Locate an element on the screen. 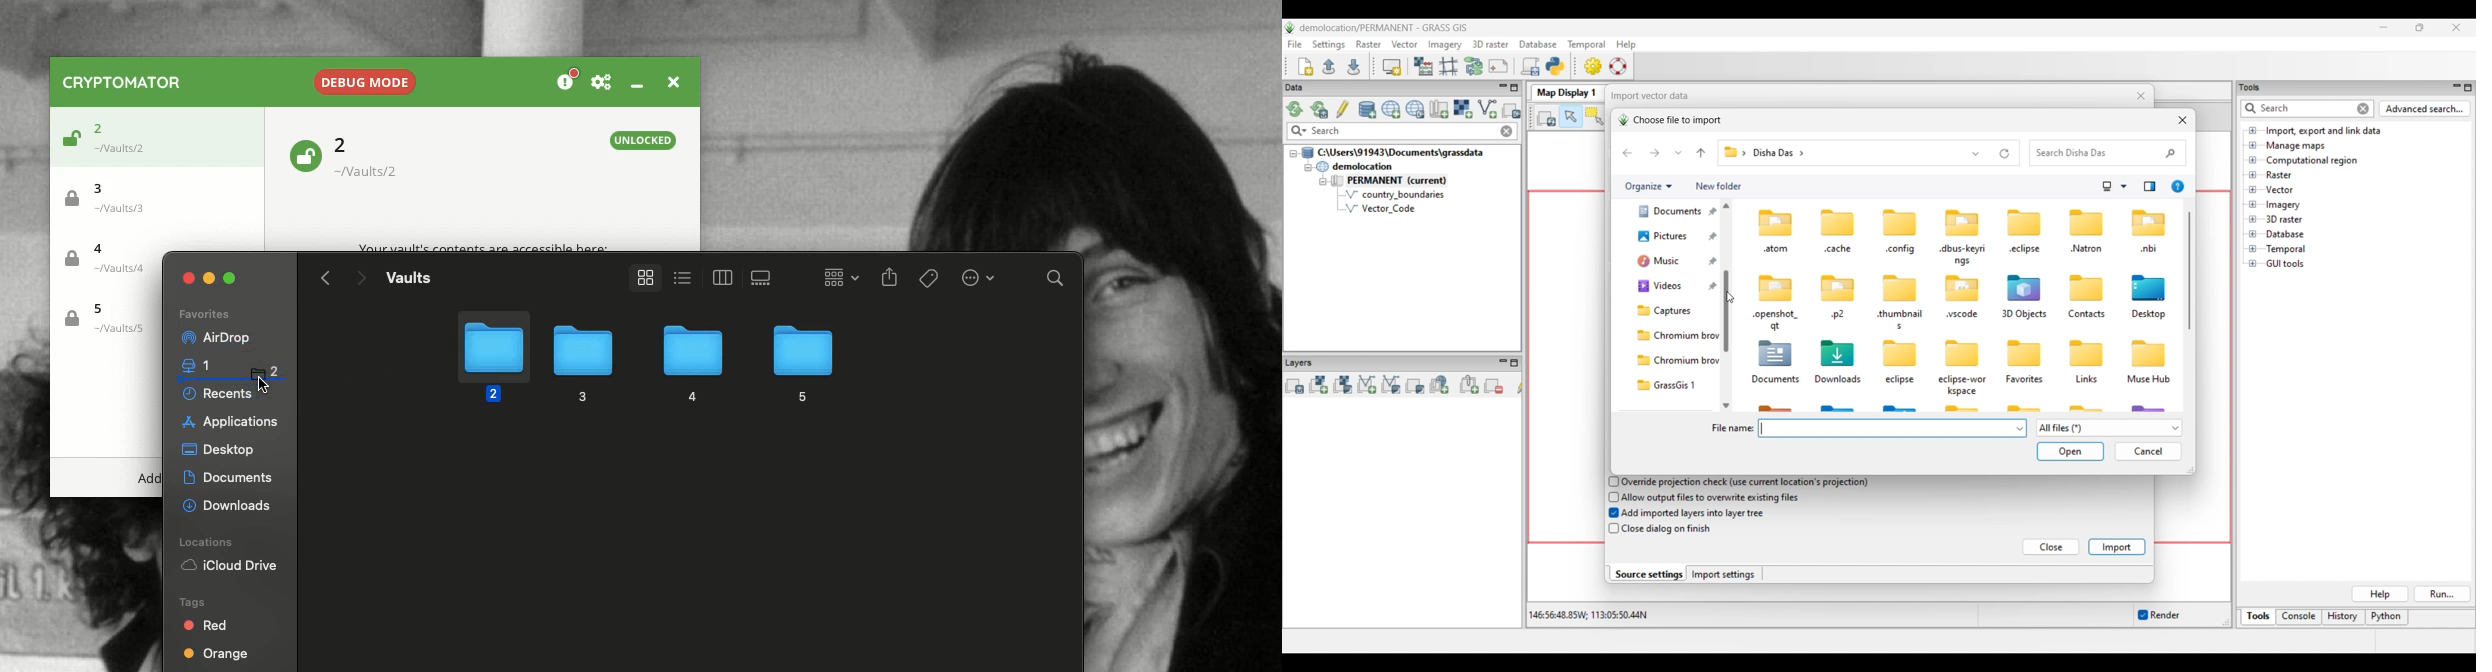 This screenshot has height=672, width=2492. View 2 is located at coordinates (719, 277).